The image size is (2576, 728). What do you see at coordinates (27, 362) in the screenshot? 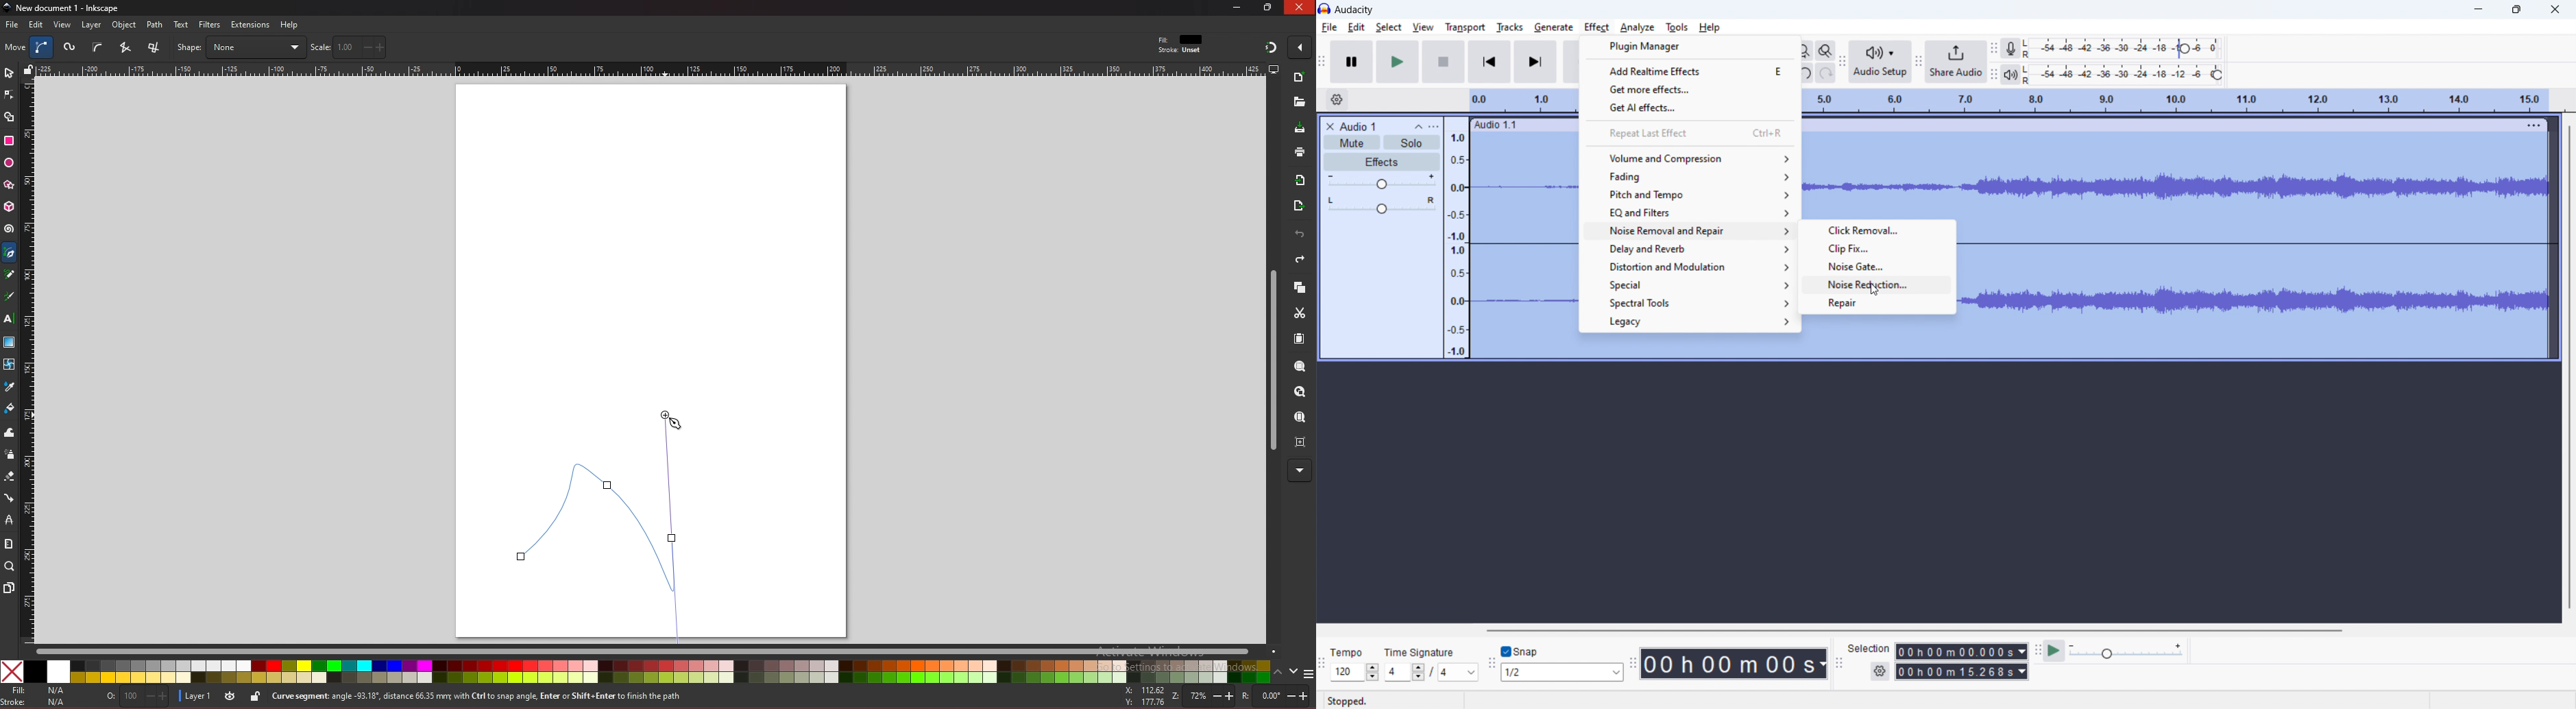
I see `vertical rule` at bounding box center [27, 362].